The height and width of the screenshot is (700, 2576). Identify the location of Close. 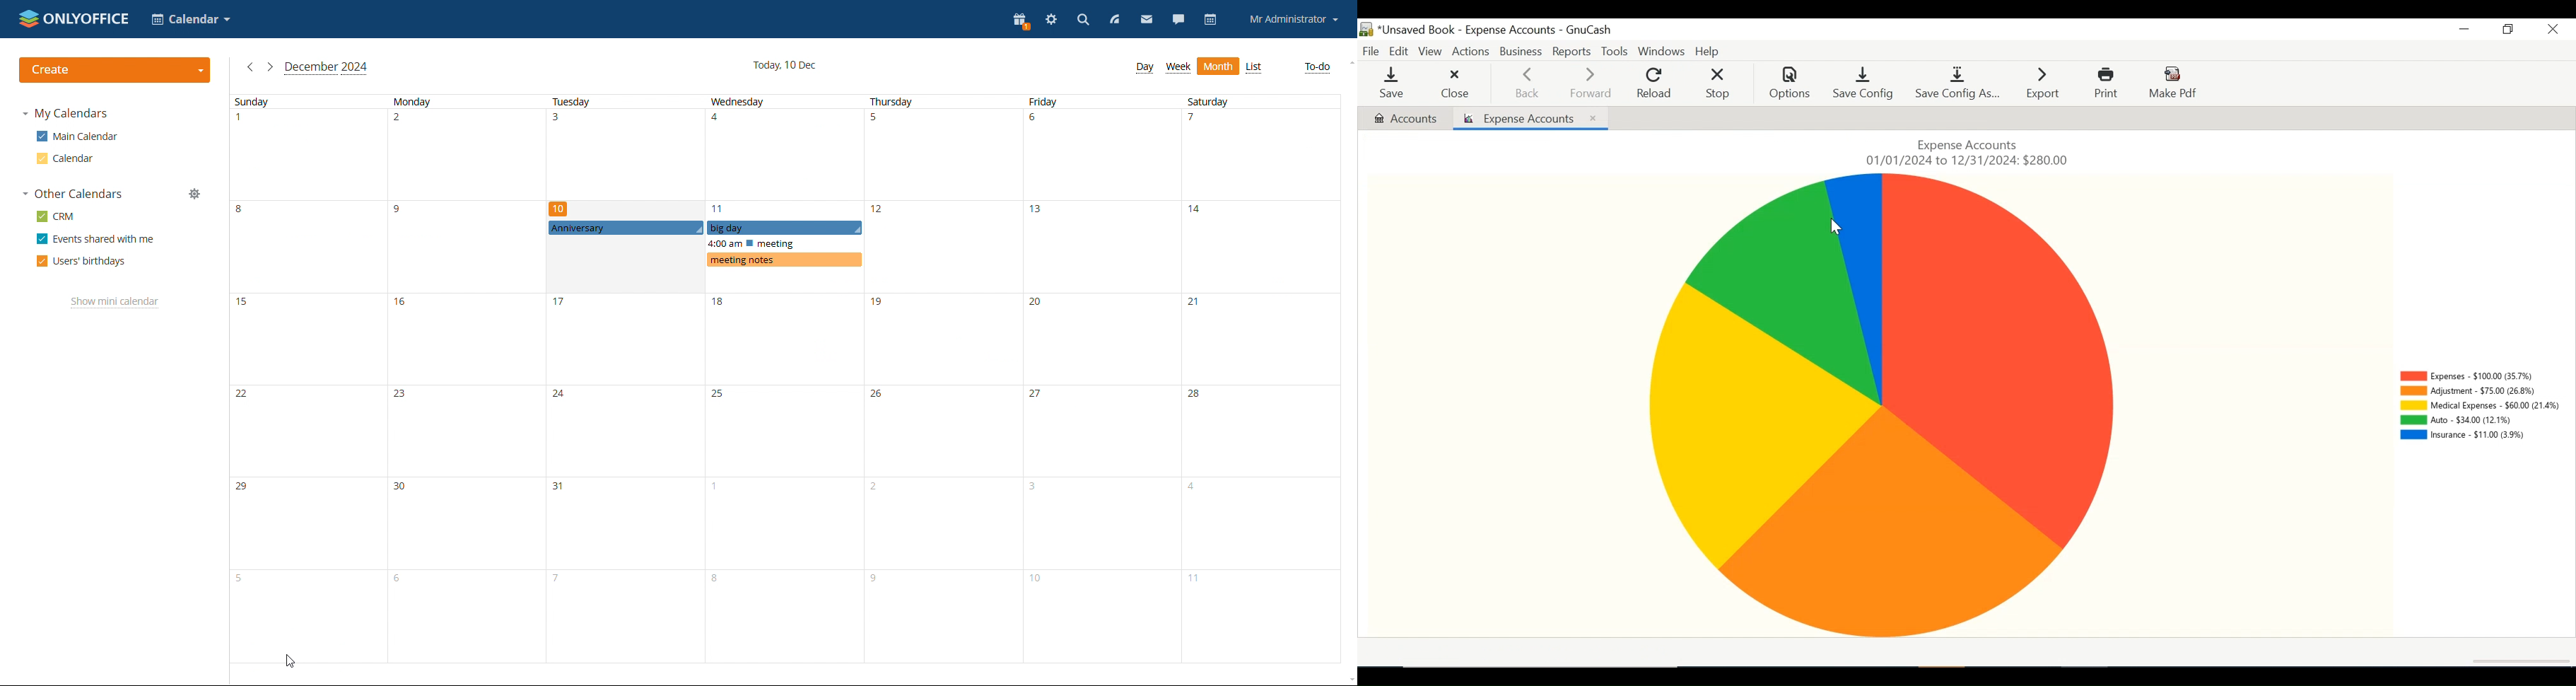
(2554, 30).